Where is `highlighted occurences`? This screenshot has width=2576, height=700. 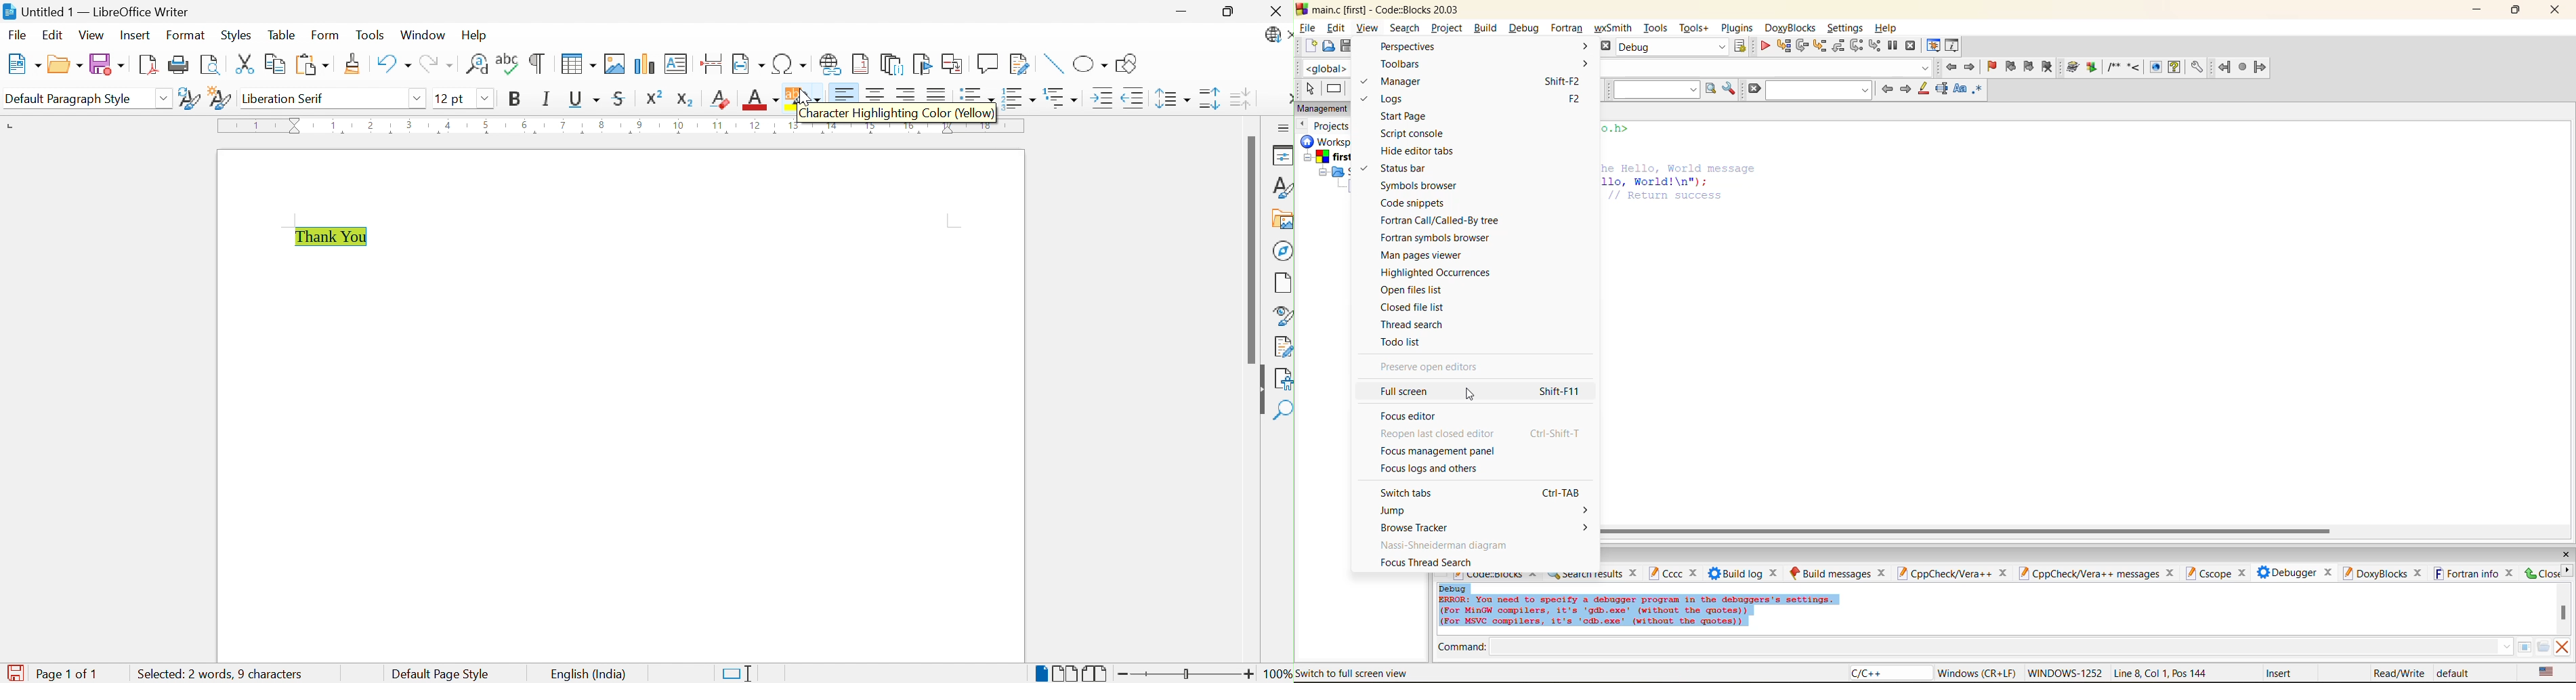
highlighted occurences is located at coordinates (1437, 272).